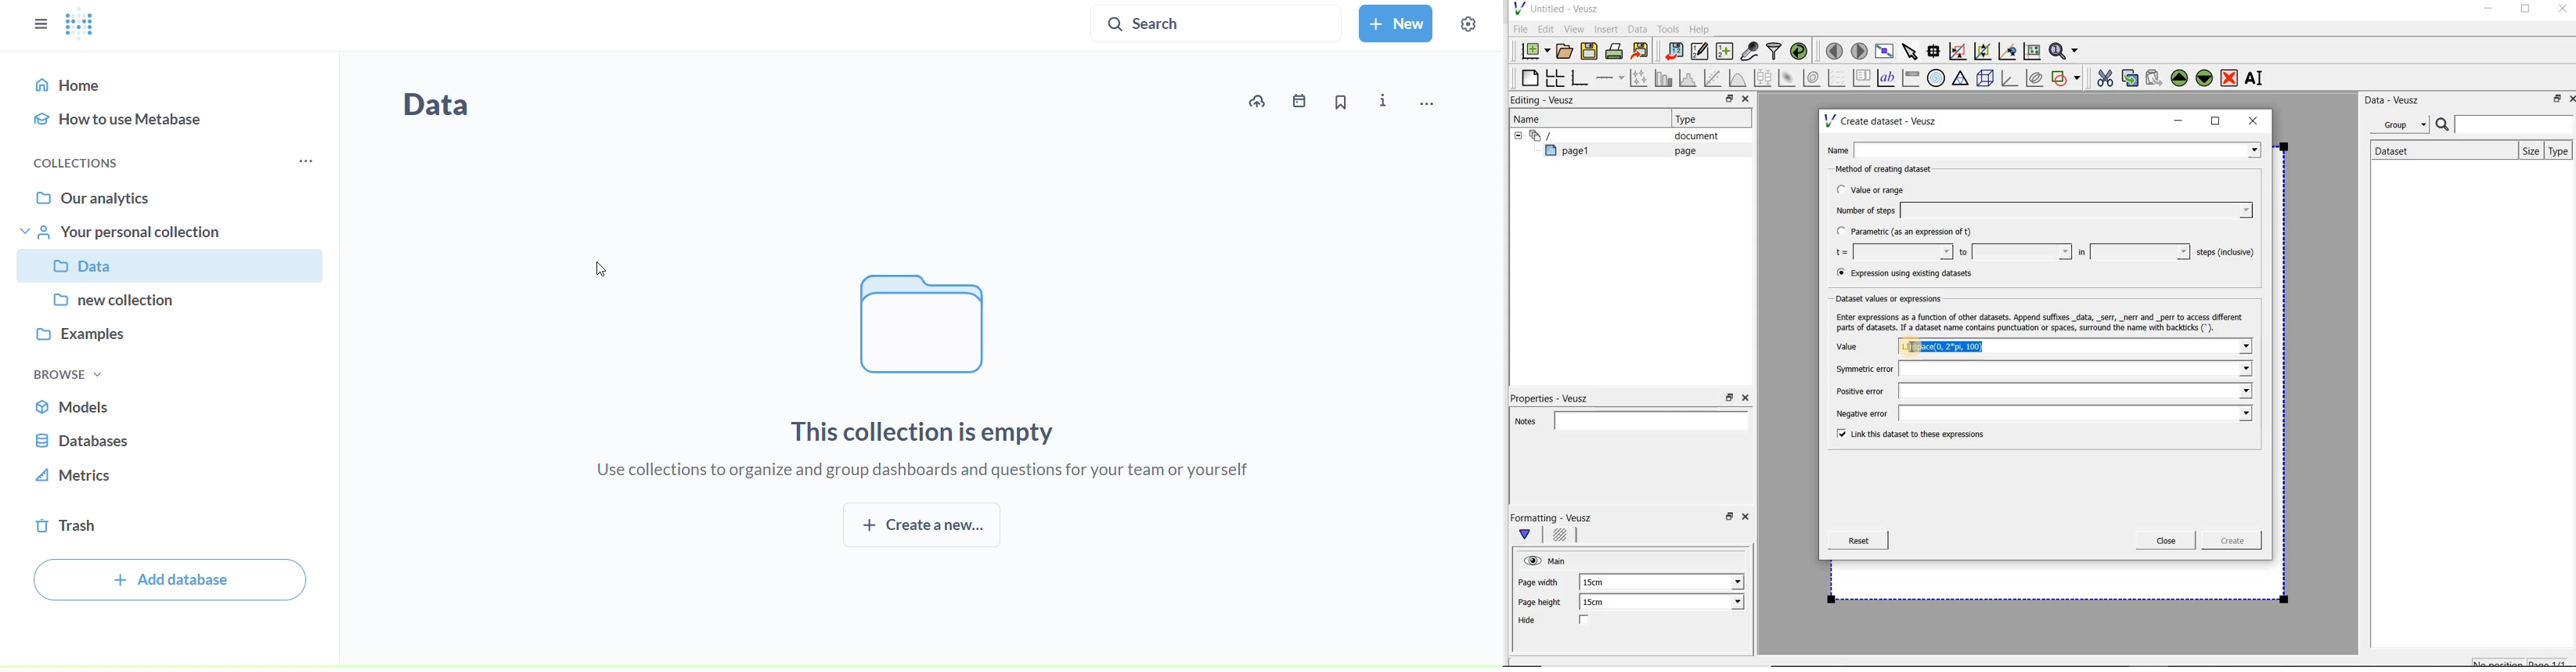  What do you see at coordinates (2526, 11) in the screenshot?
I see `maximize` at bounding box center [2526, 11].